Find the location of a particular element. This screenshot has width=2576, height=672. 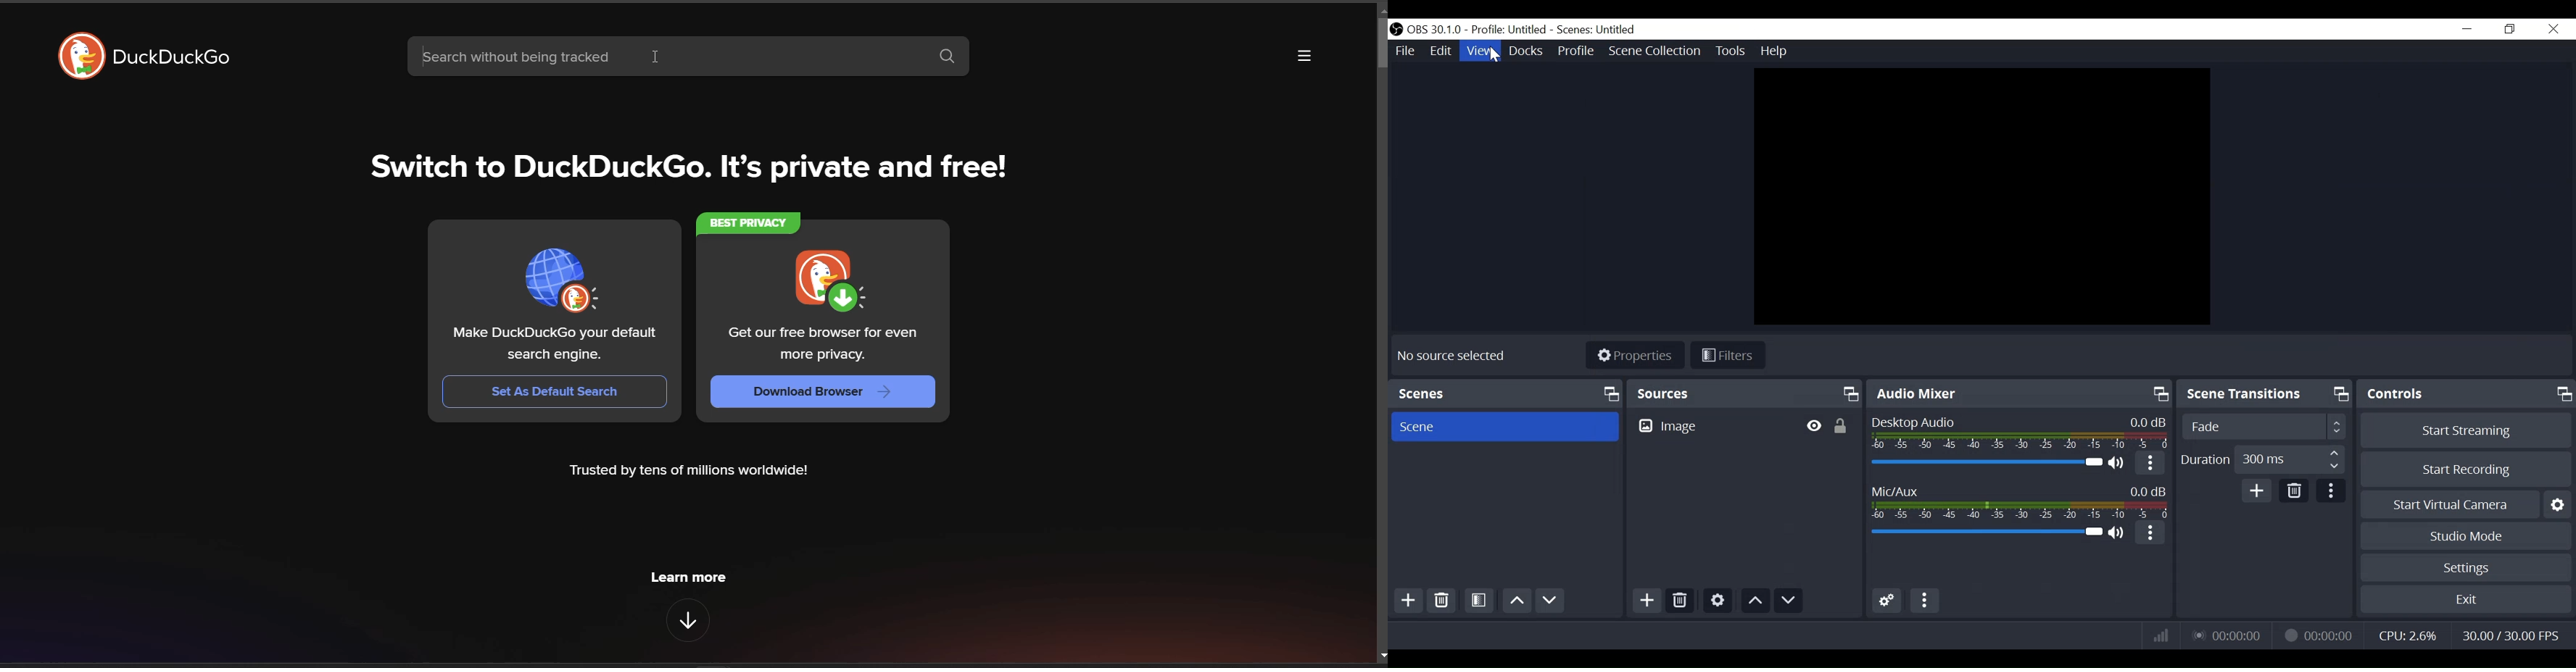

Add  is located at coordinates (2257, 492).